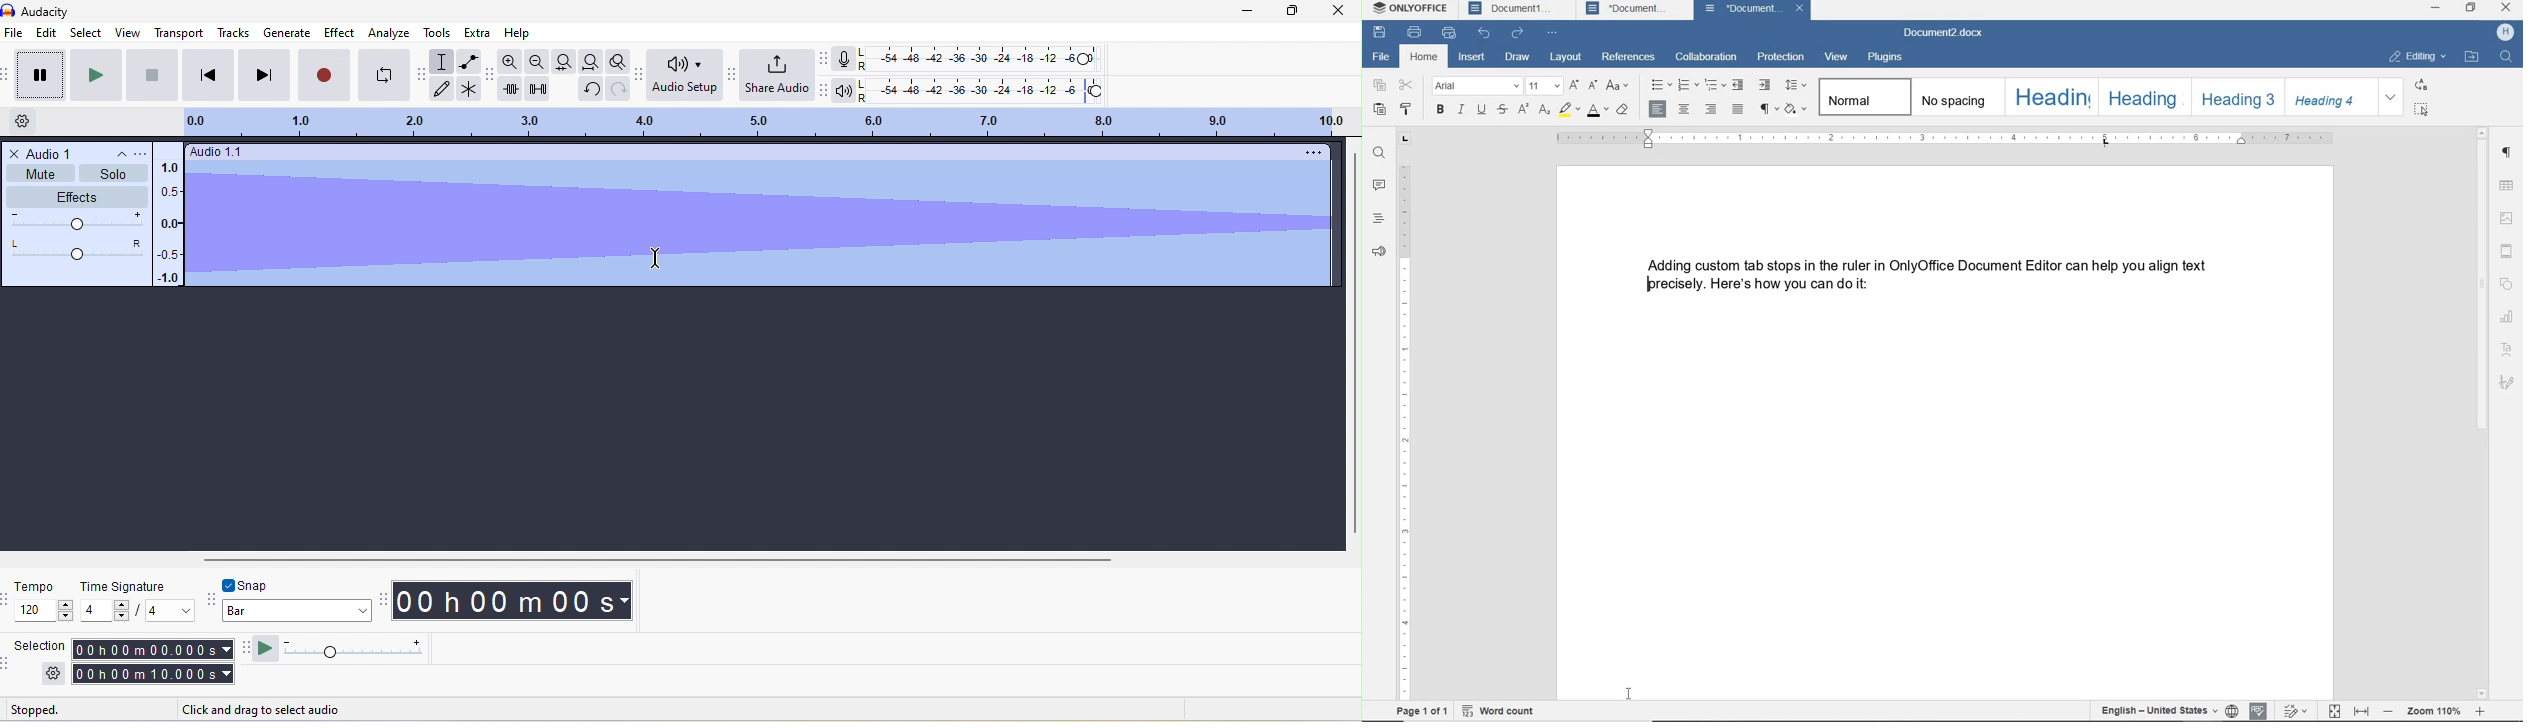 The height and width of the screenshot is (728, 2548). I want to click on nonprinting characters, so click(1768, 111).